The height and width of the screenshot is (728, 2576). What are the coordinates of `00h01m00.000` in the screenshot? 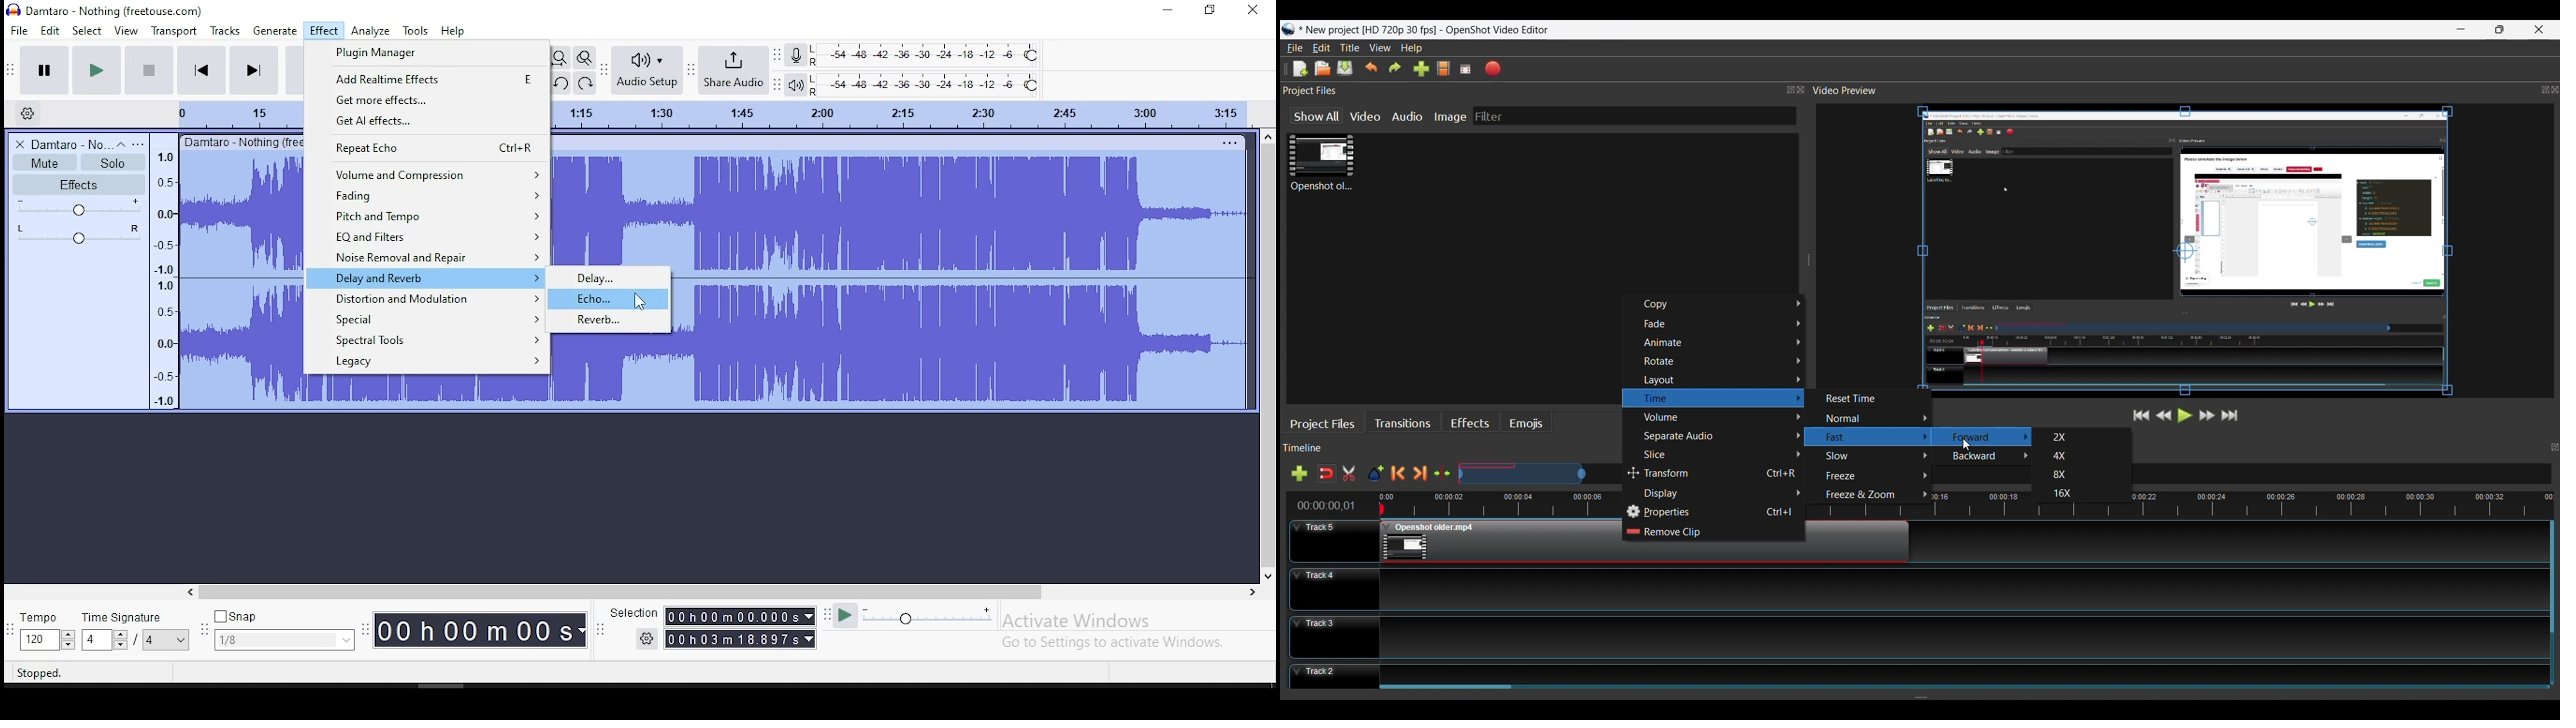 It's located at (732, 616).